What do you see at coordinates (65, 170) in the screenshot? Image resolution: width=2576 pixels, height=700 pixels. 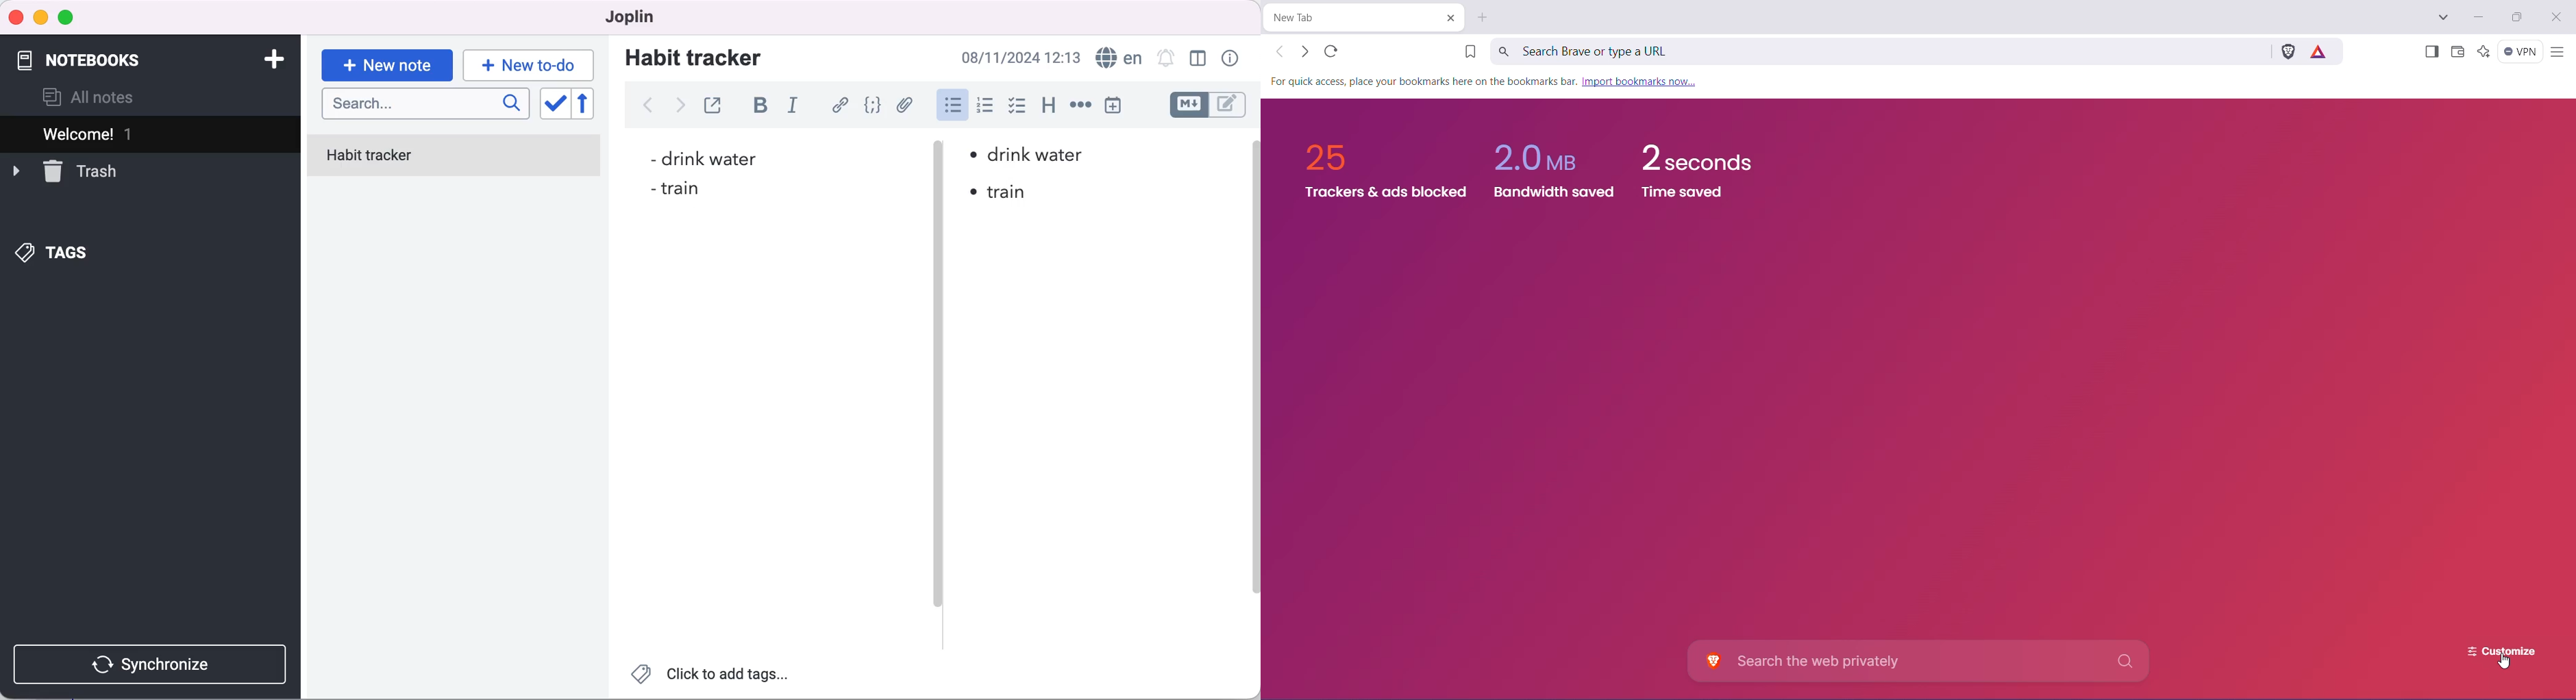 I see `trash` at bounding box center [65, 170].